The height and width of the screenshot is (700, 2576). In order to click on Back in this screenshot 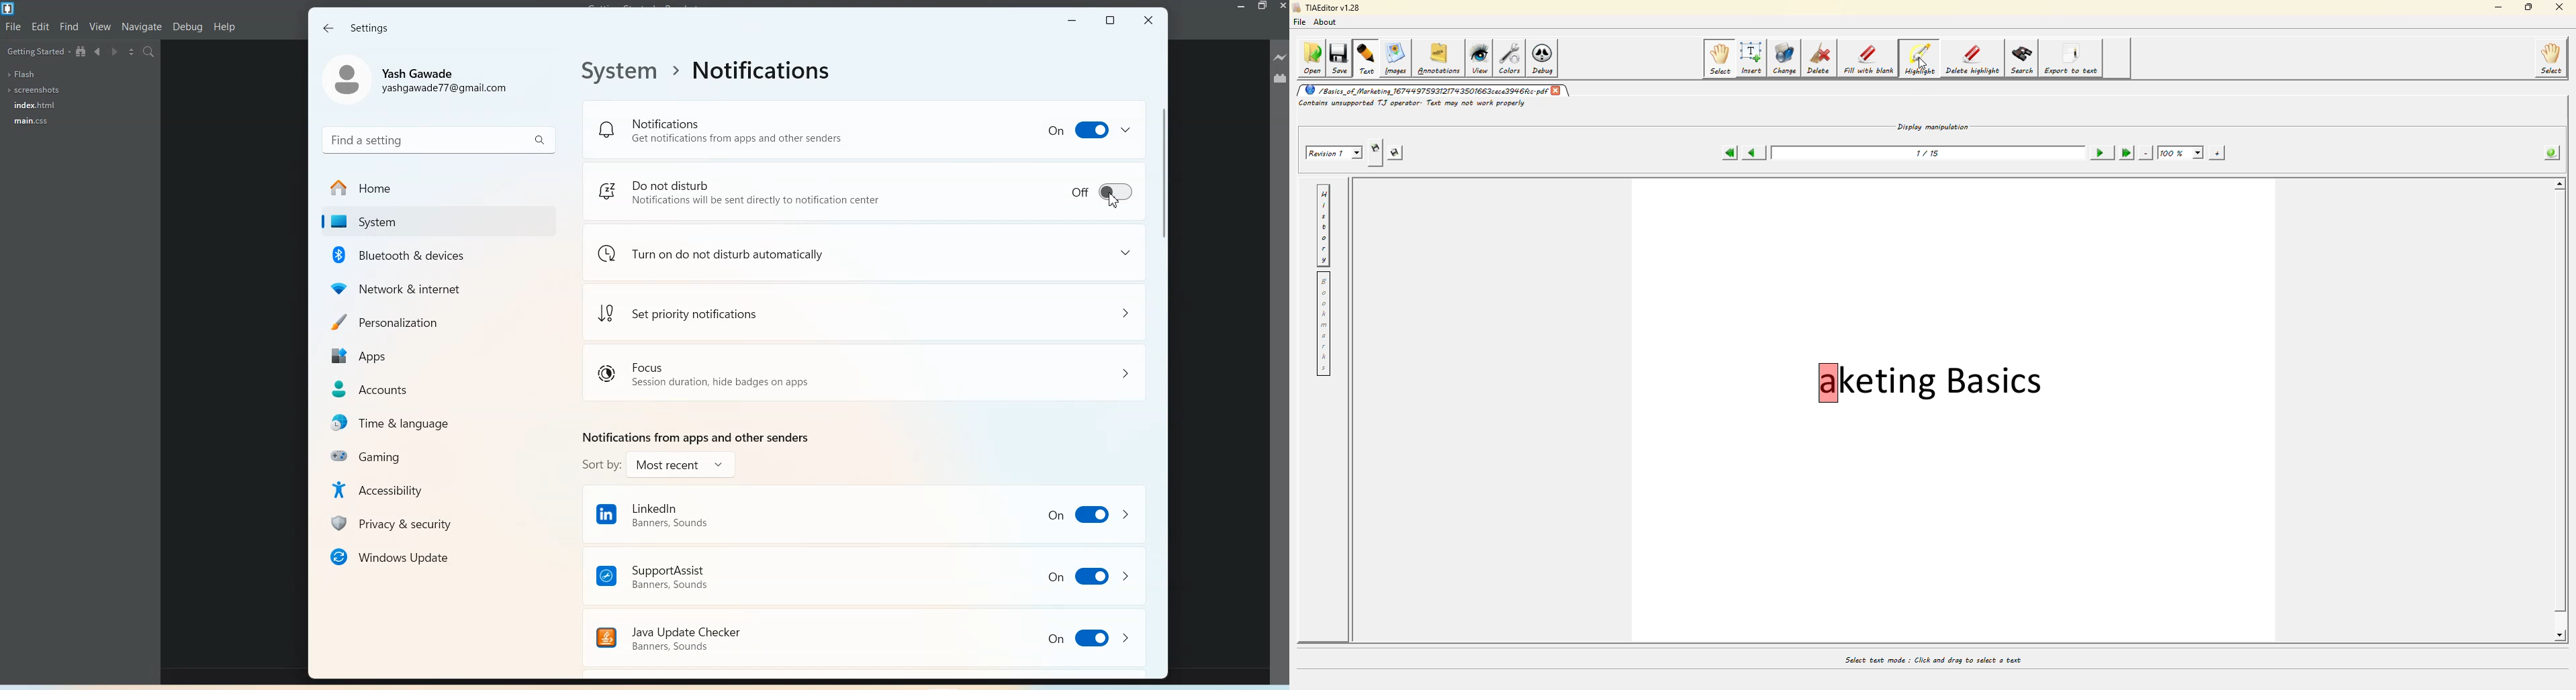, I will do `click(328, 28)`.